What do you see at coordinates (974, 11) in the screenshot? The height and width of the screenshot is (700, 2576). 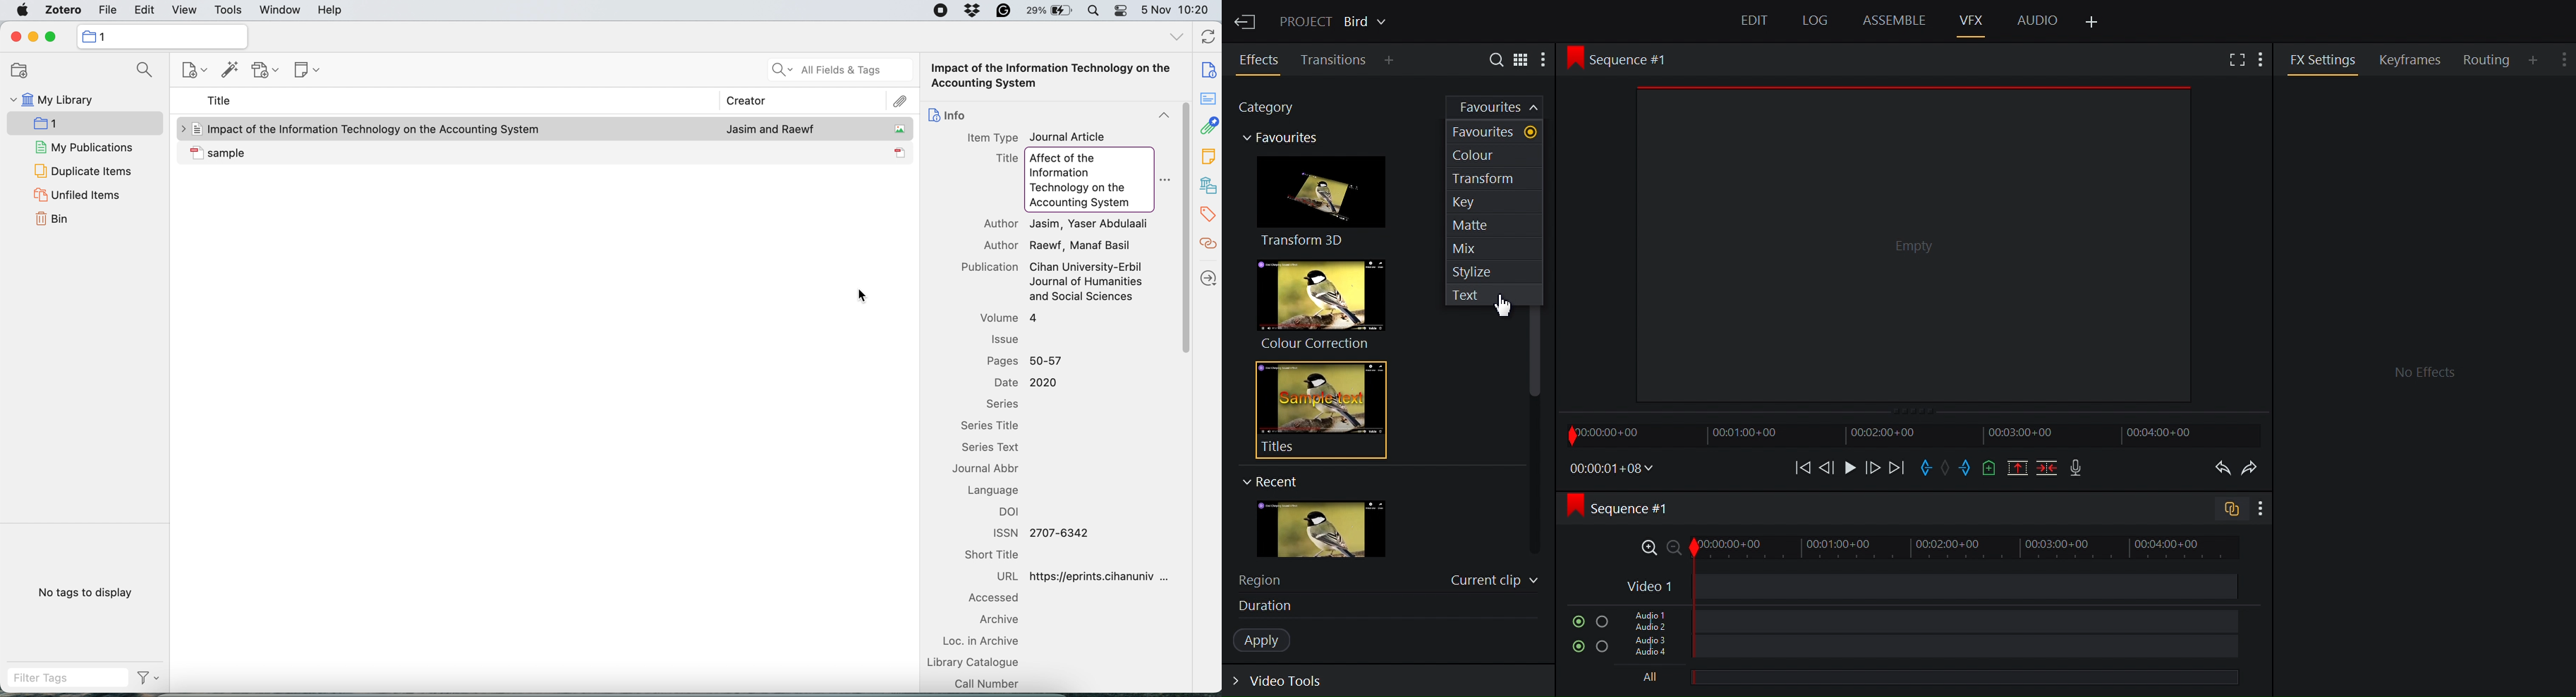 I see `dropbox` at bounding box center [974, 11].